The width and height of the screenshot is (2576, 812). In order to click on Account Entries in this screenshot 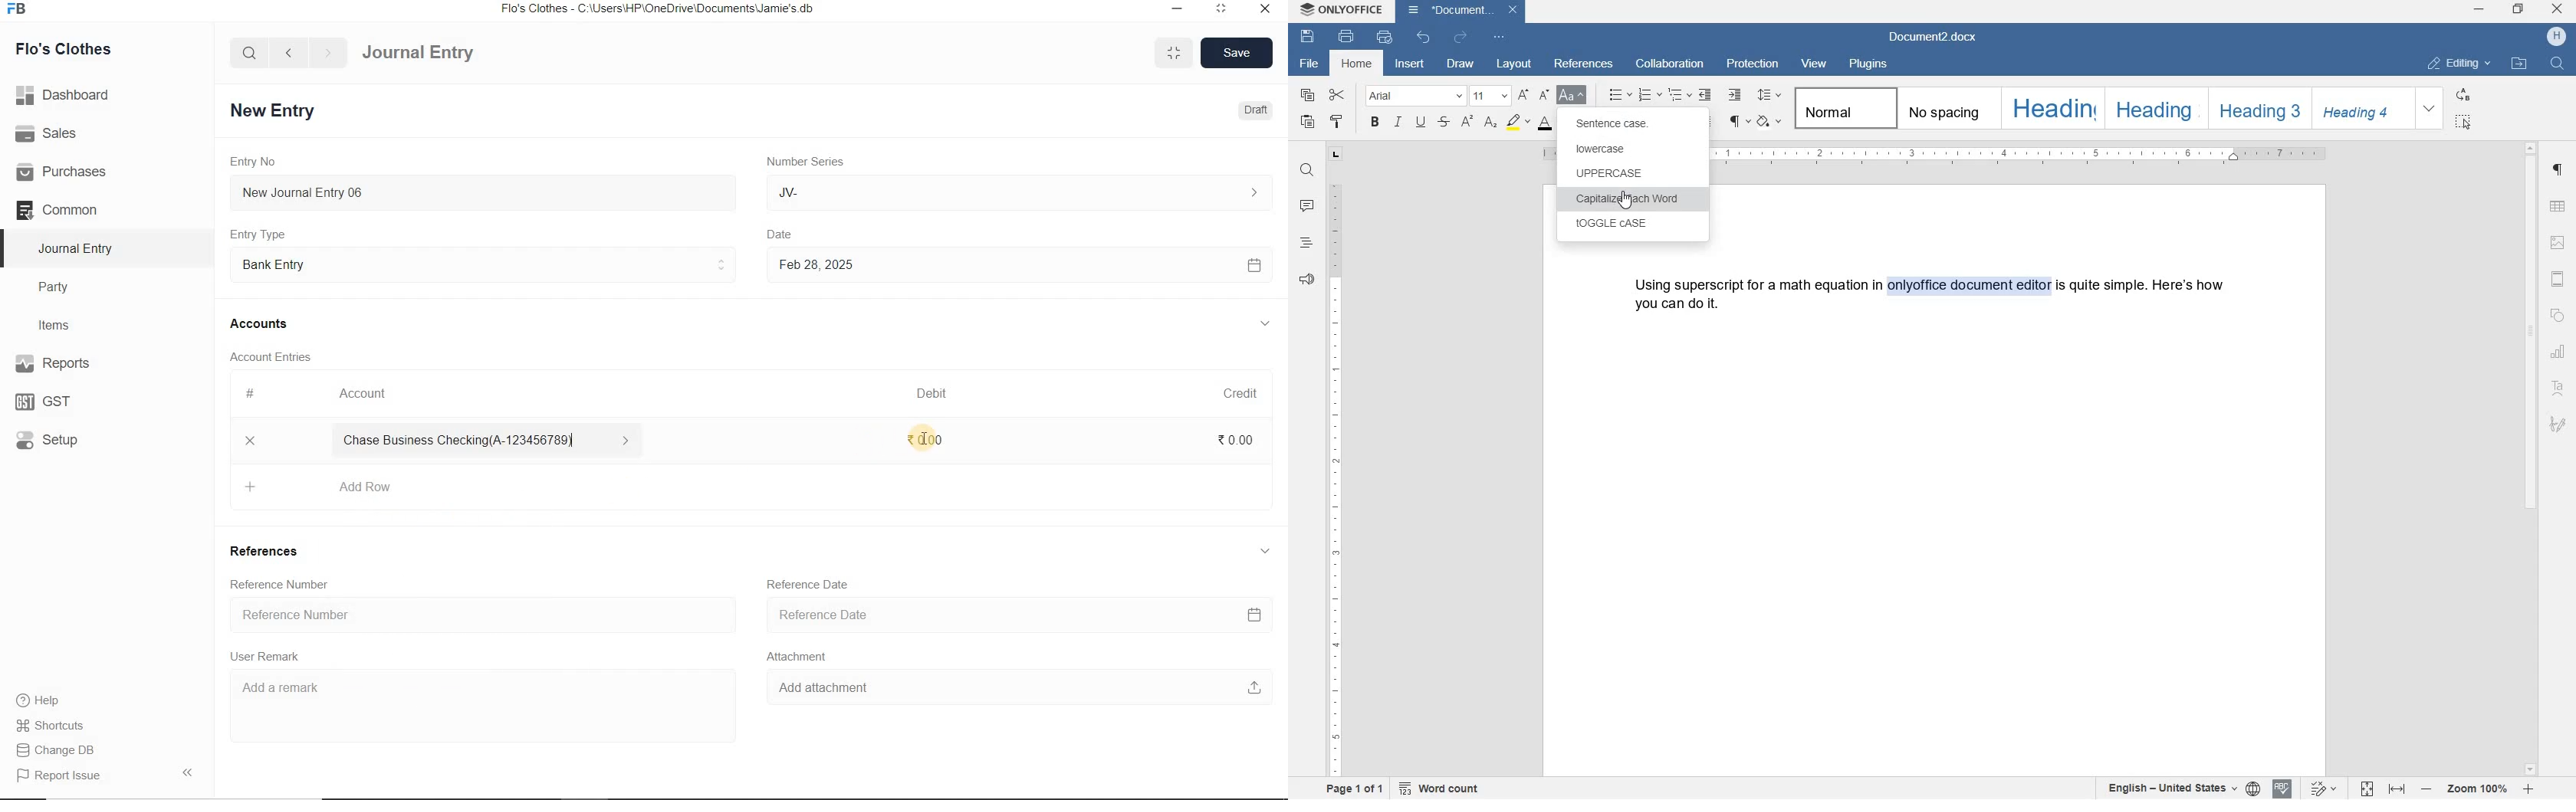, I will do `click(277, 356)`.